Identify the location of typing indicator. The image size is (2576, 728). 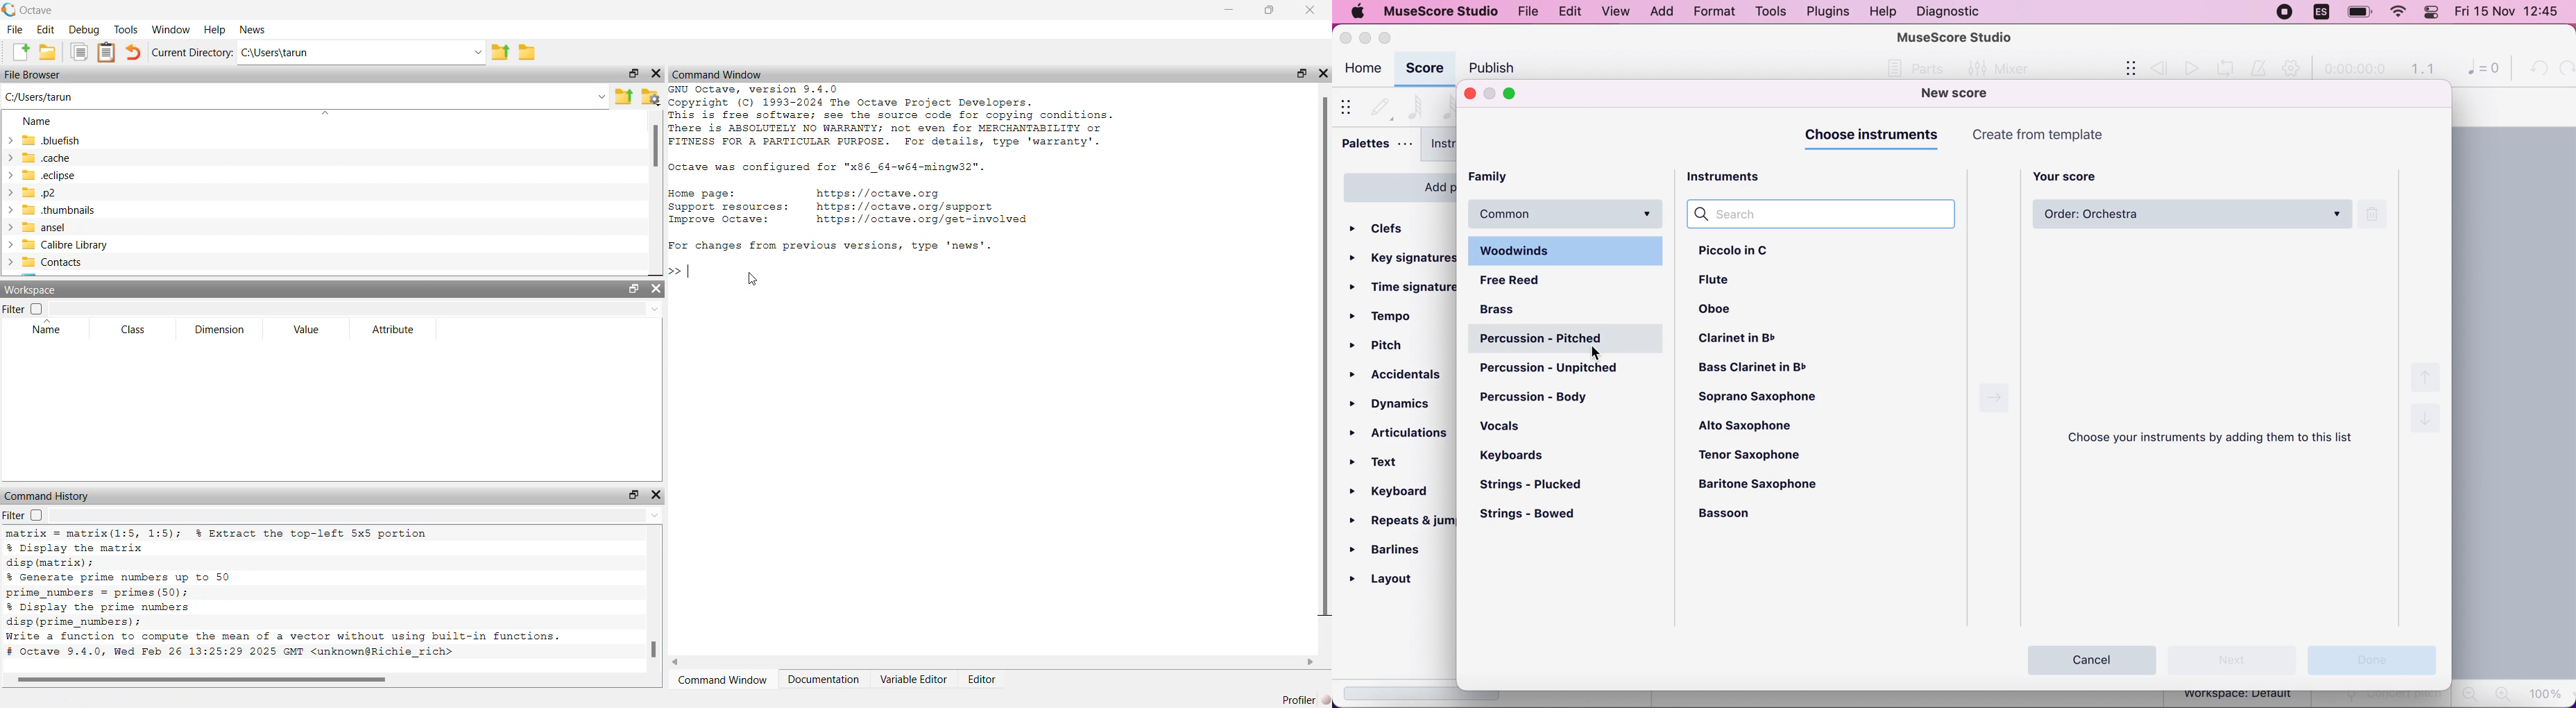
(690, 270).